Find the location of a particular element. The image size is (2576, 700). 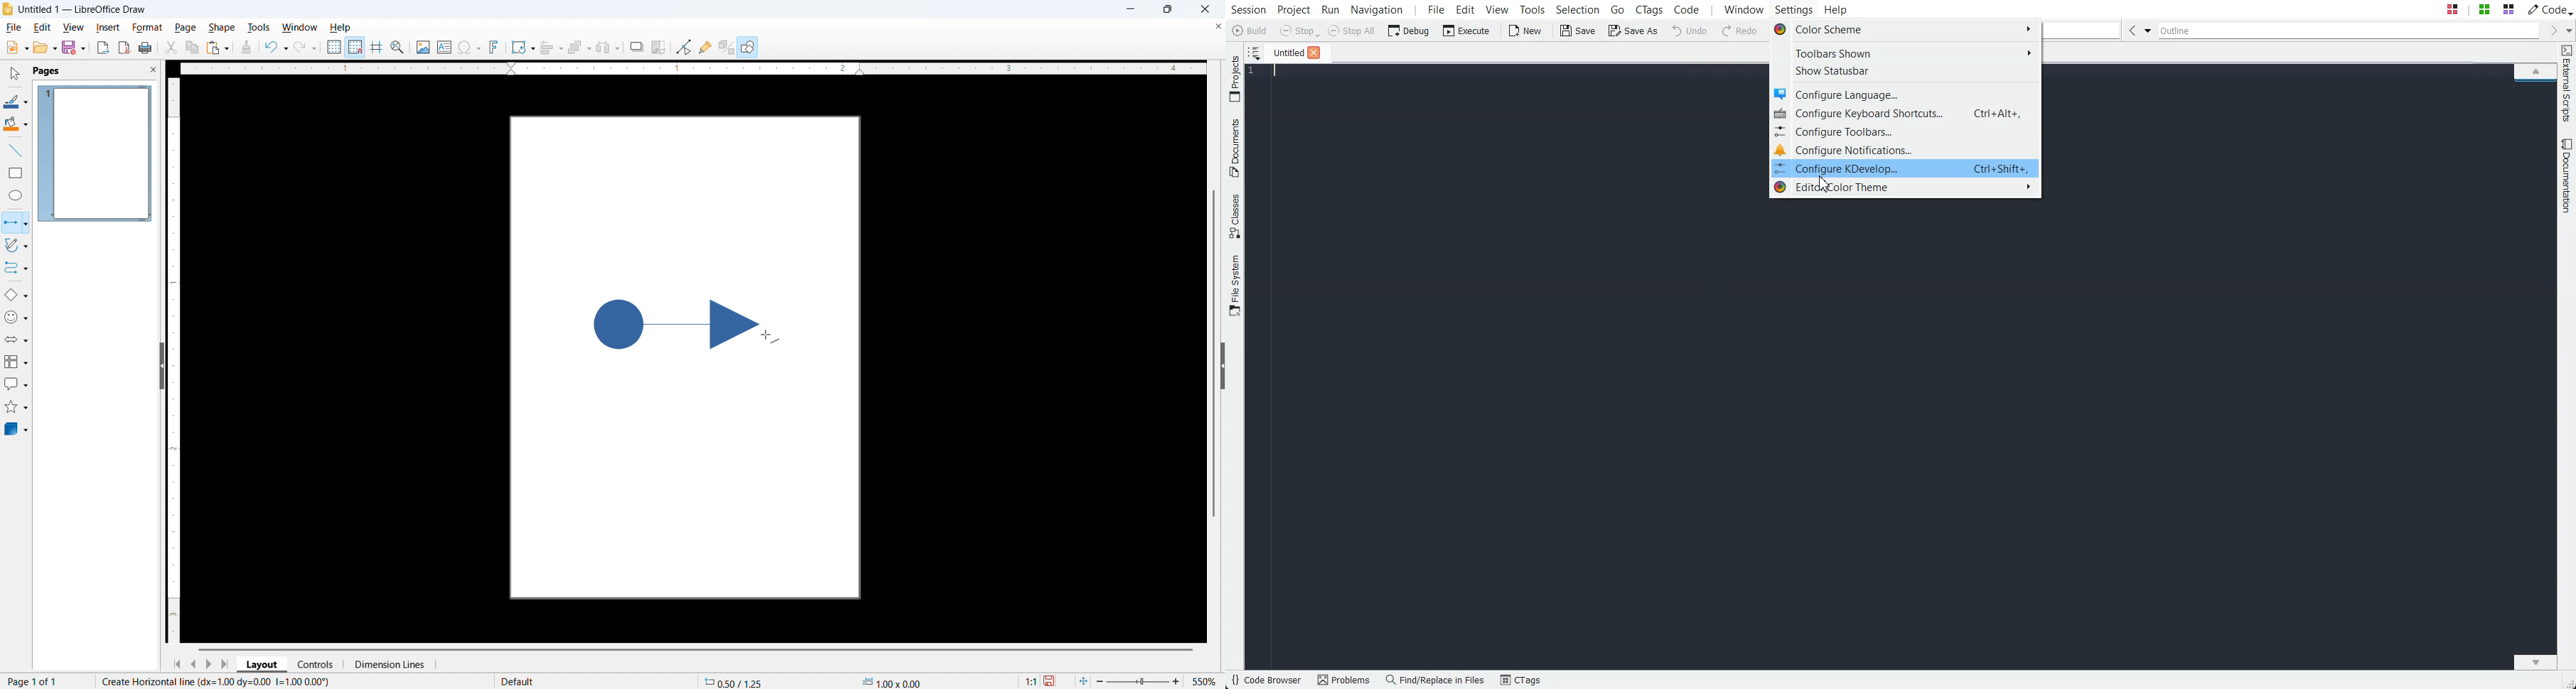

show Glue Point functions  is located at coordinates (705, 47).